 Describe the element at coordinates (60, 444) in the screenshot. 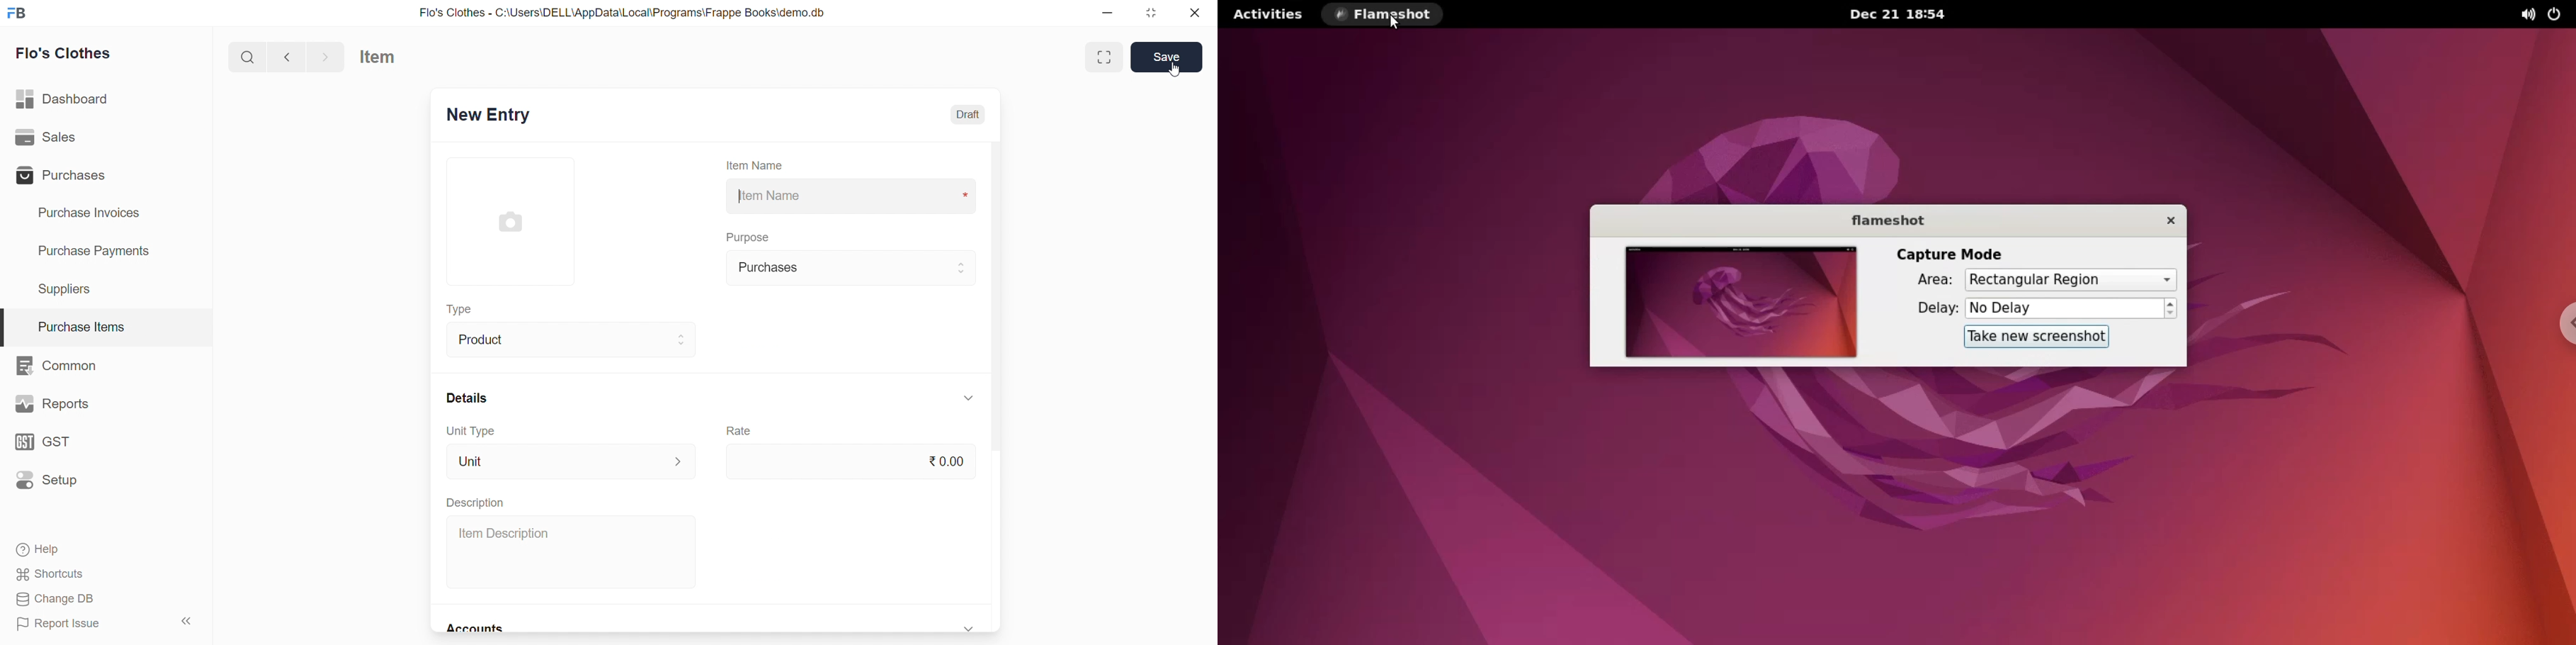

I see `GST` at that location.